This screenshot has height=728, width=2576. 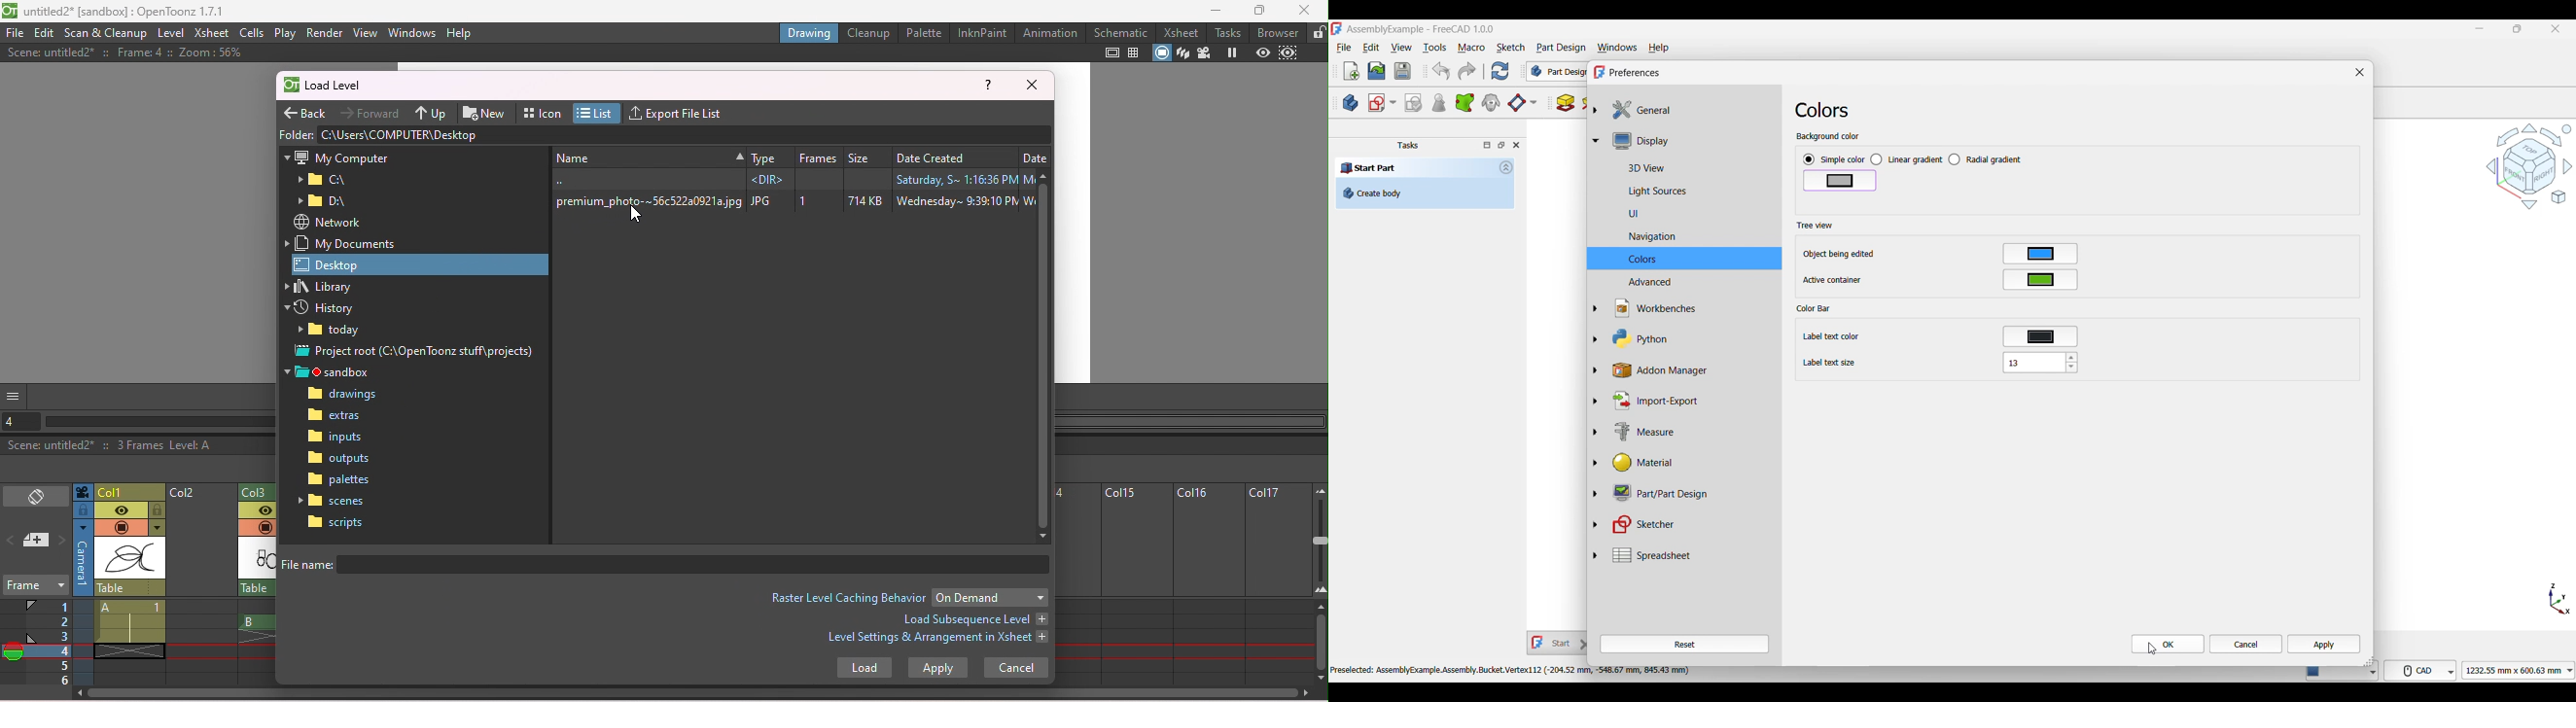 What do you see at coordinates (1402, 71) in the screenshot?
I see `Save` at bounding box center [1402, 71].